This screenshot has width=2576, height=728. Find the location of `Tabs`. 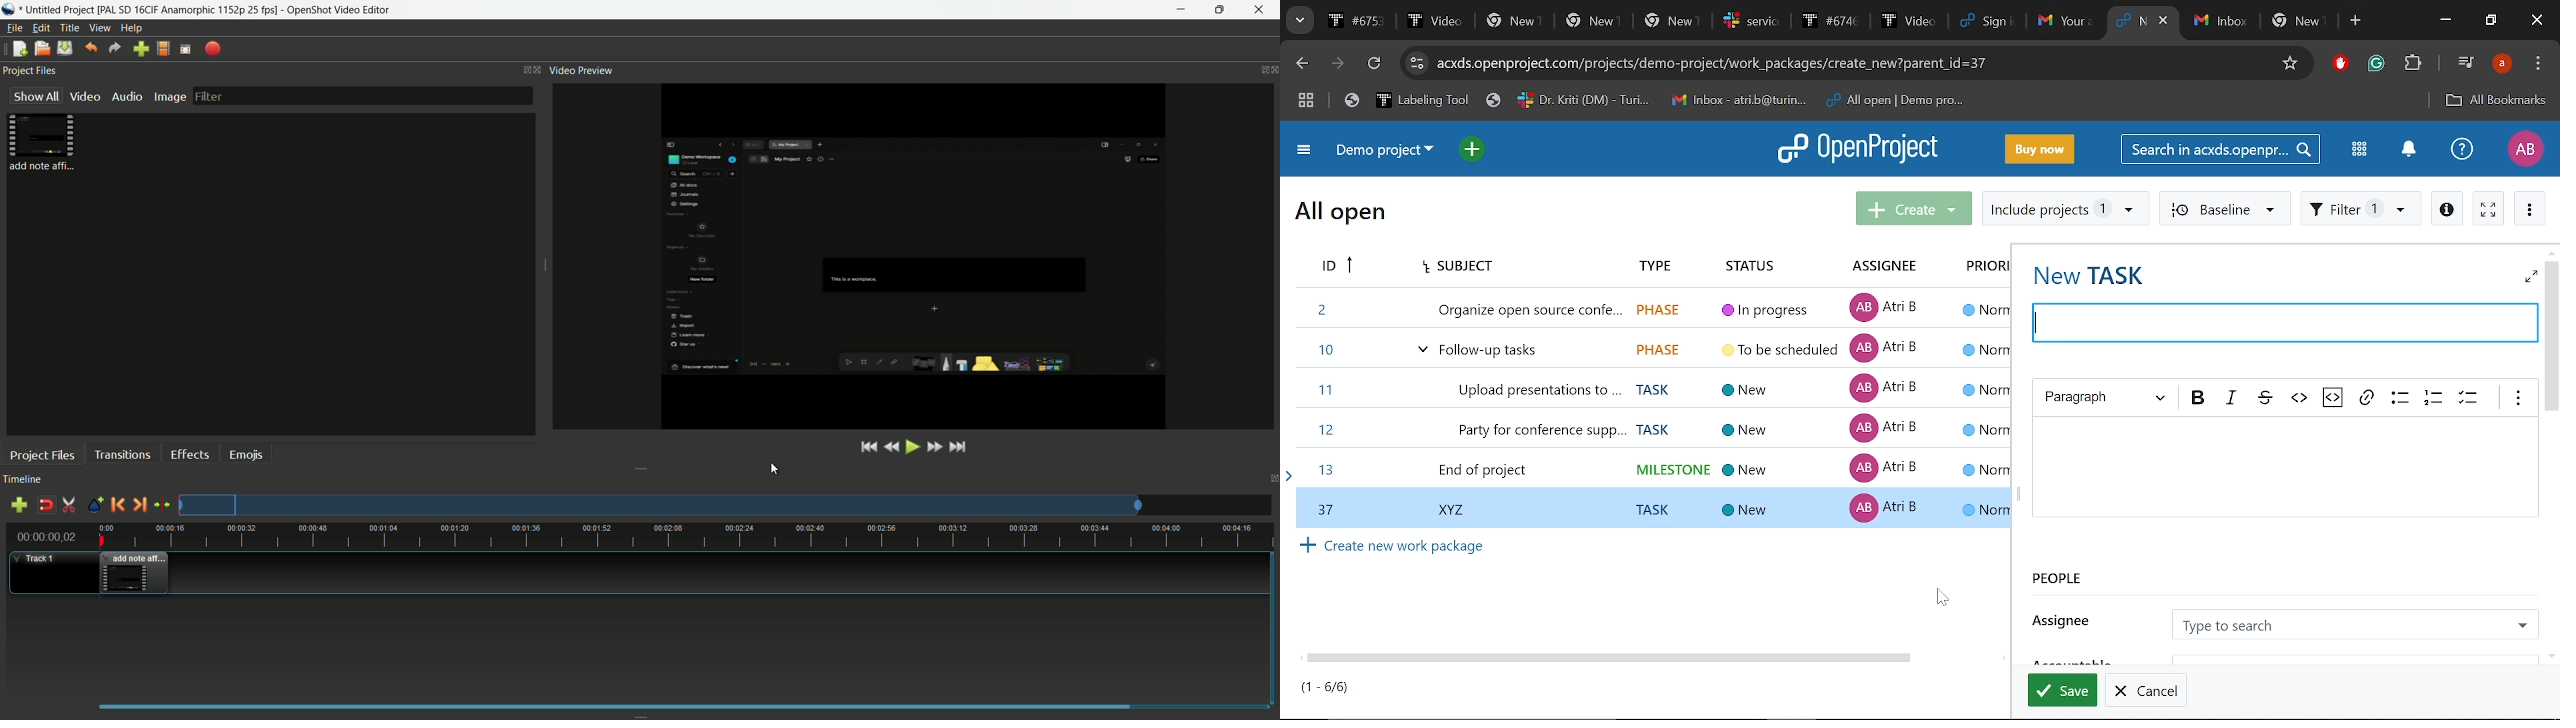

Tabs is located at coordinates (1712, 20).